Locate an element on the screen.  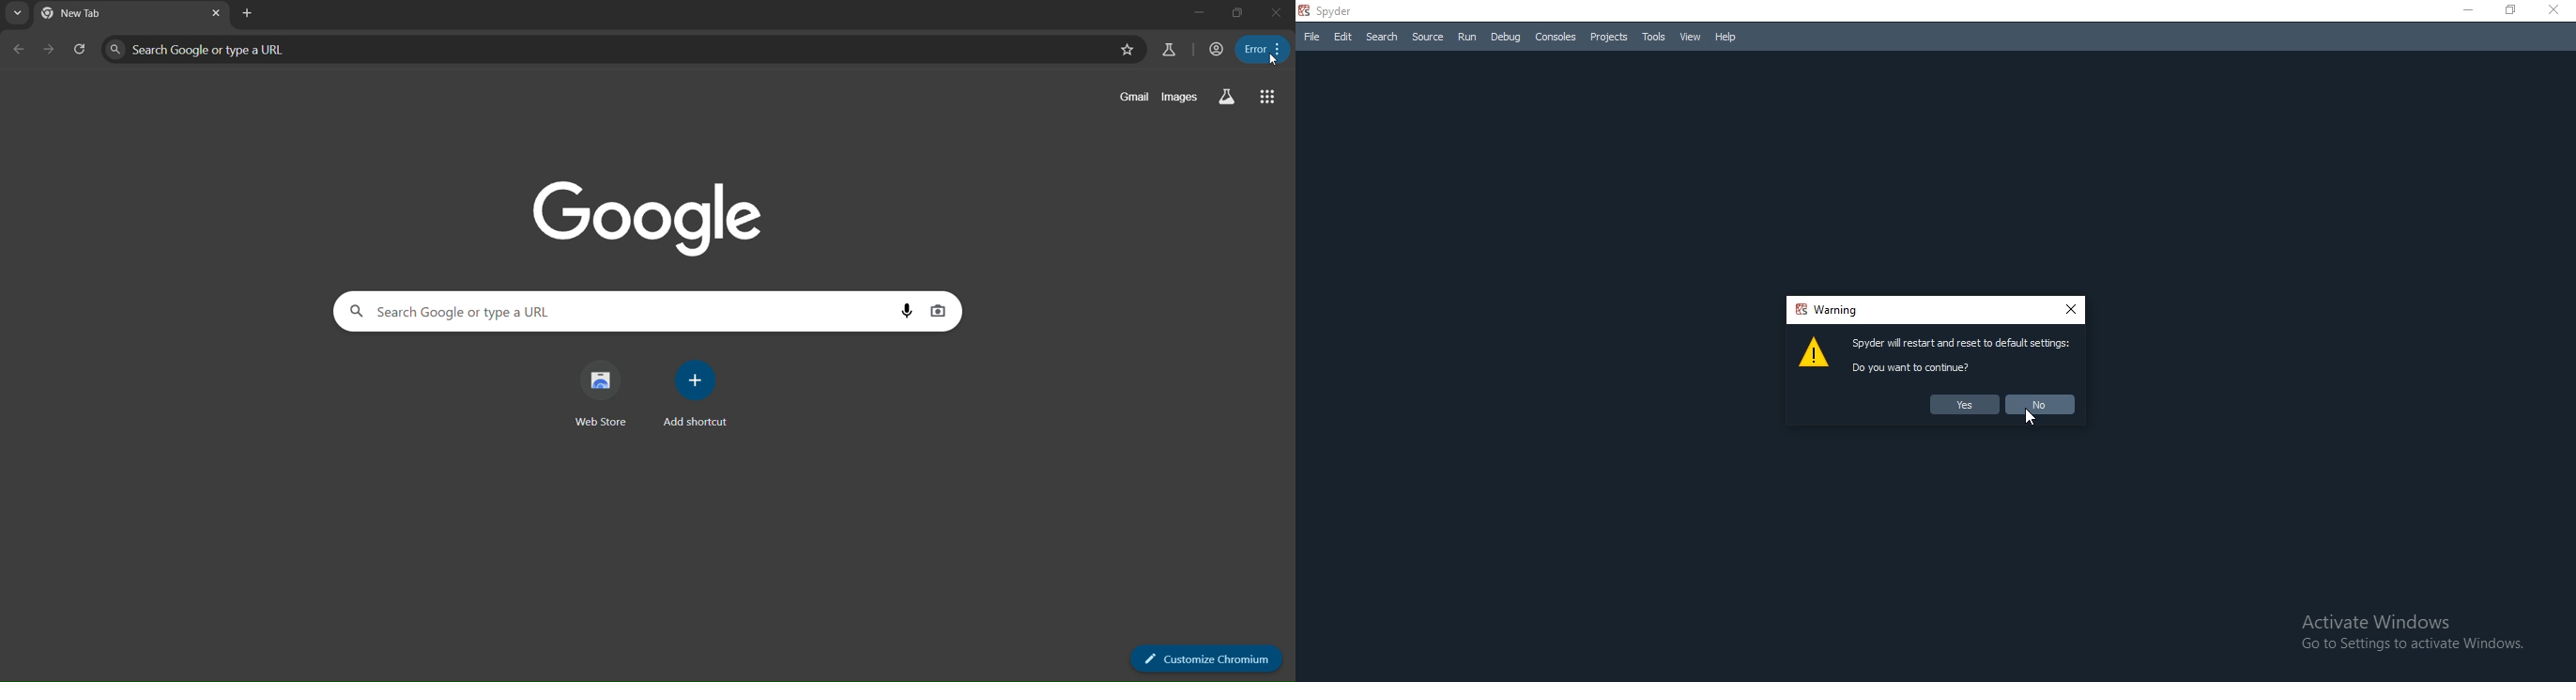
‘Spyder wil restart and reset to default settings:
Do you want to continue? is located at coordinates (1964, 357).